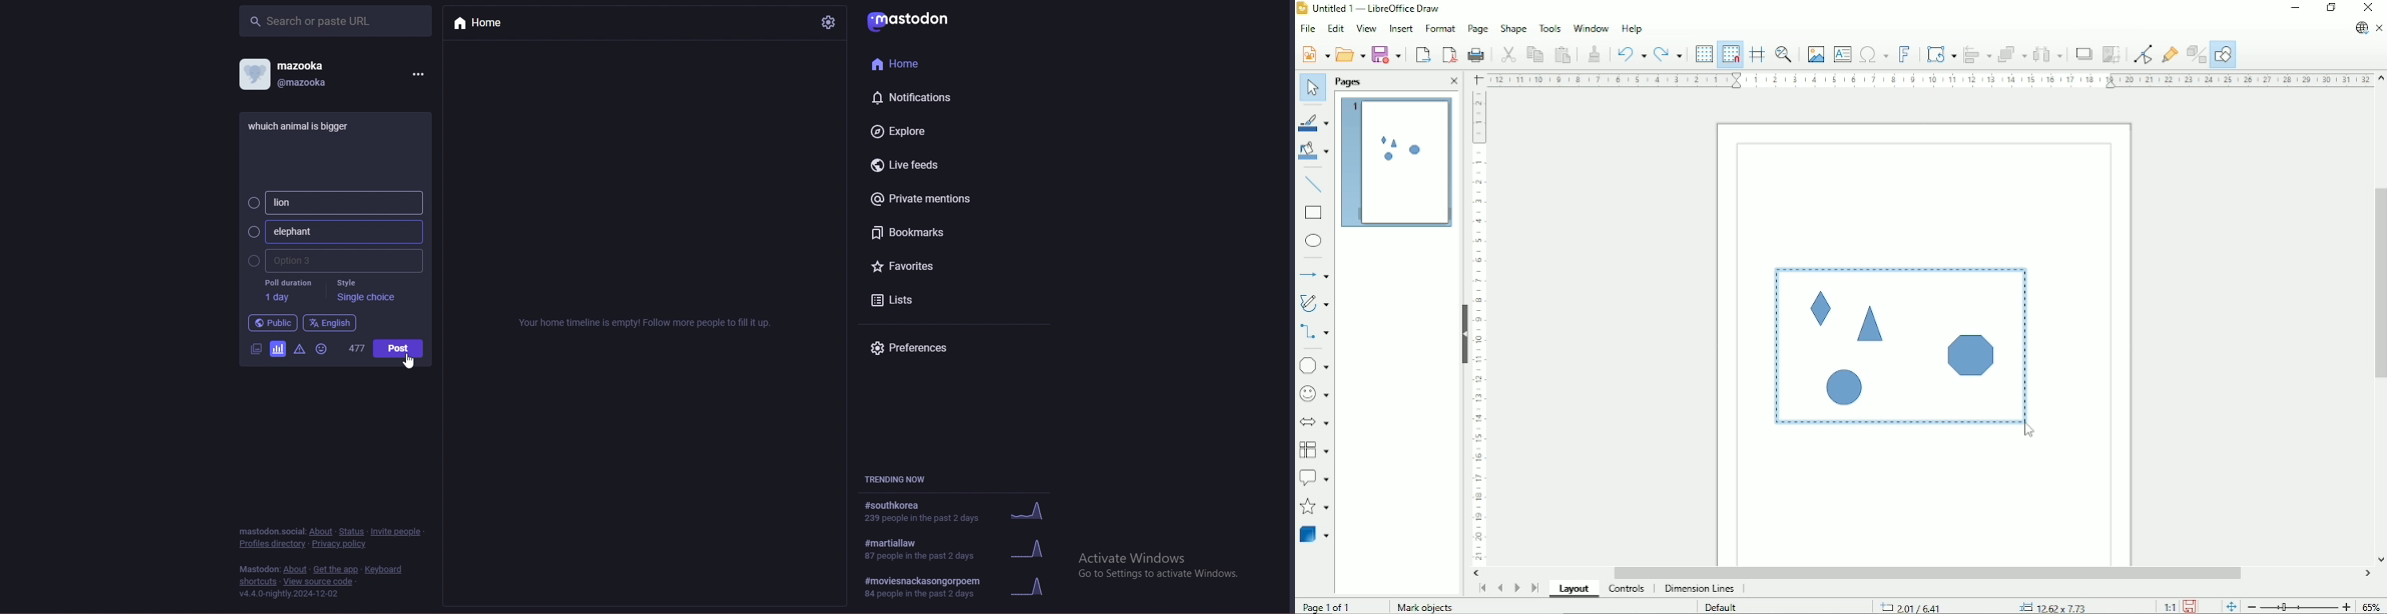  Describe the element at coordinates (1509, 54) in the screenshot. I see `Cut` at that location.